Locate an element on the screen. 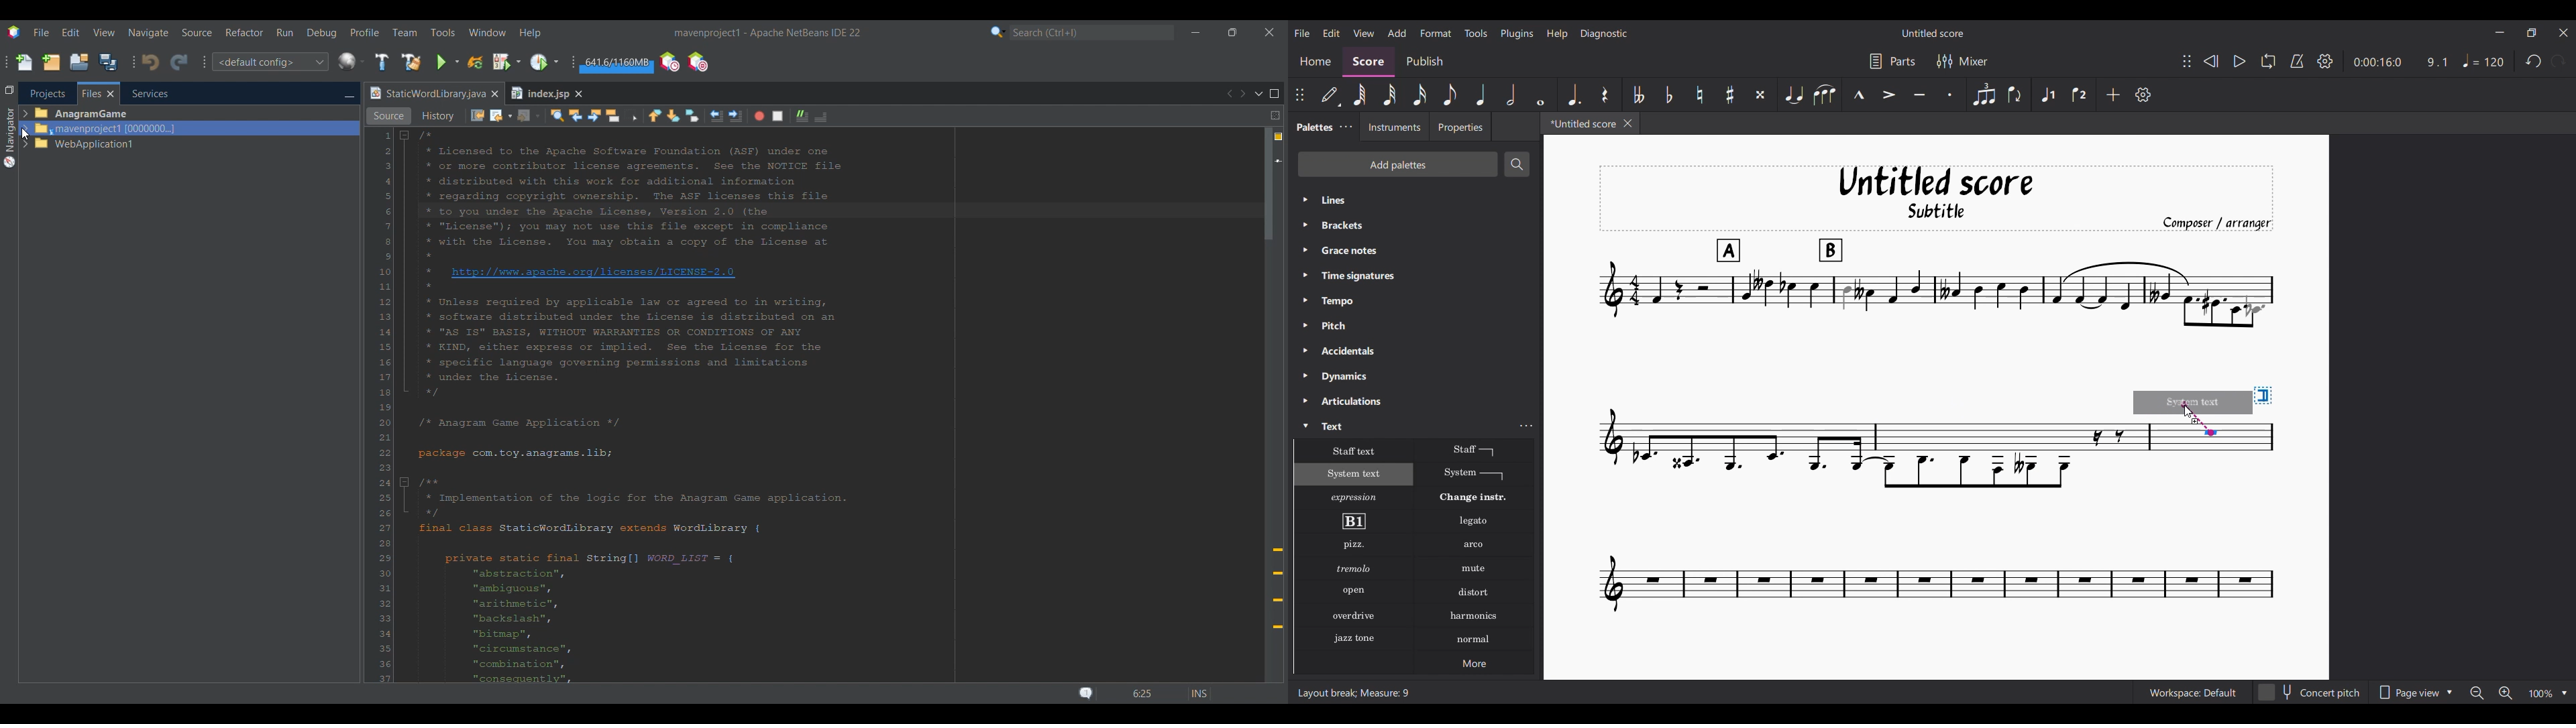 The height and width of the screenshot is (728, 2576). Play is located at coordinates (2239, 61).